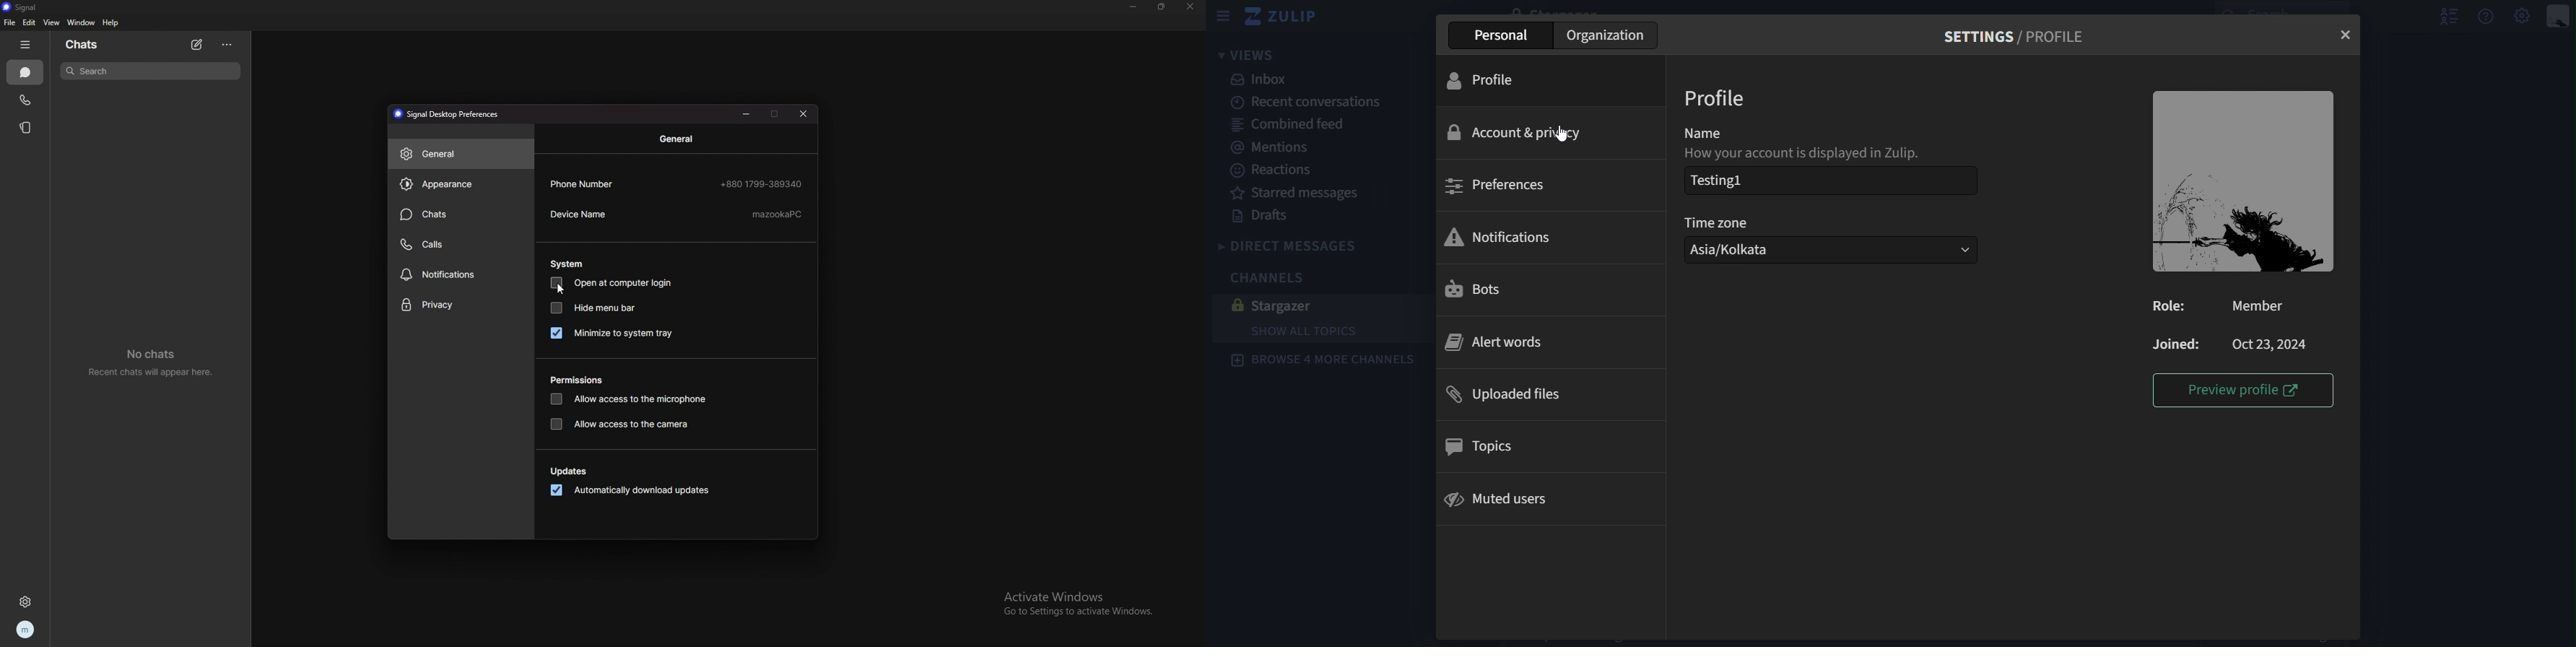 Image resolution: width=2576 pixels, height=672 pixels. What do you see at coordinates (2447, 16) in the screenshot?
I see `hide user list` at bounding box center [2447, 16].